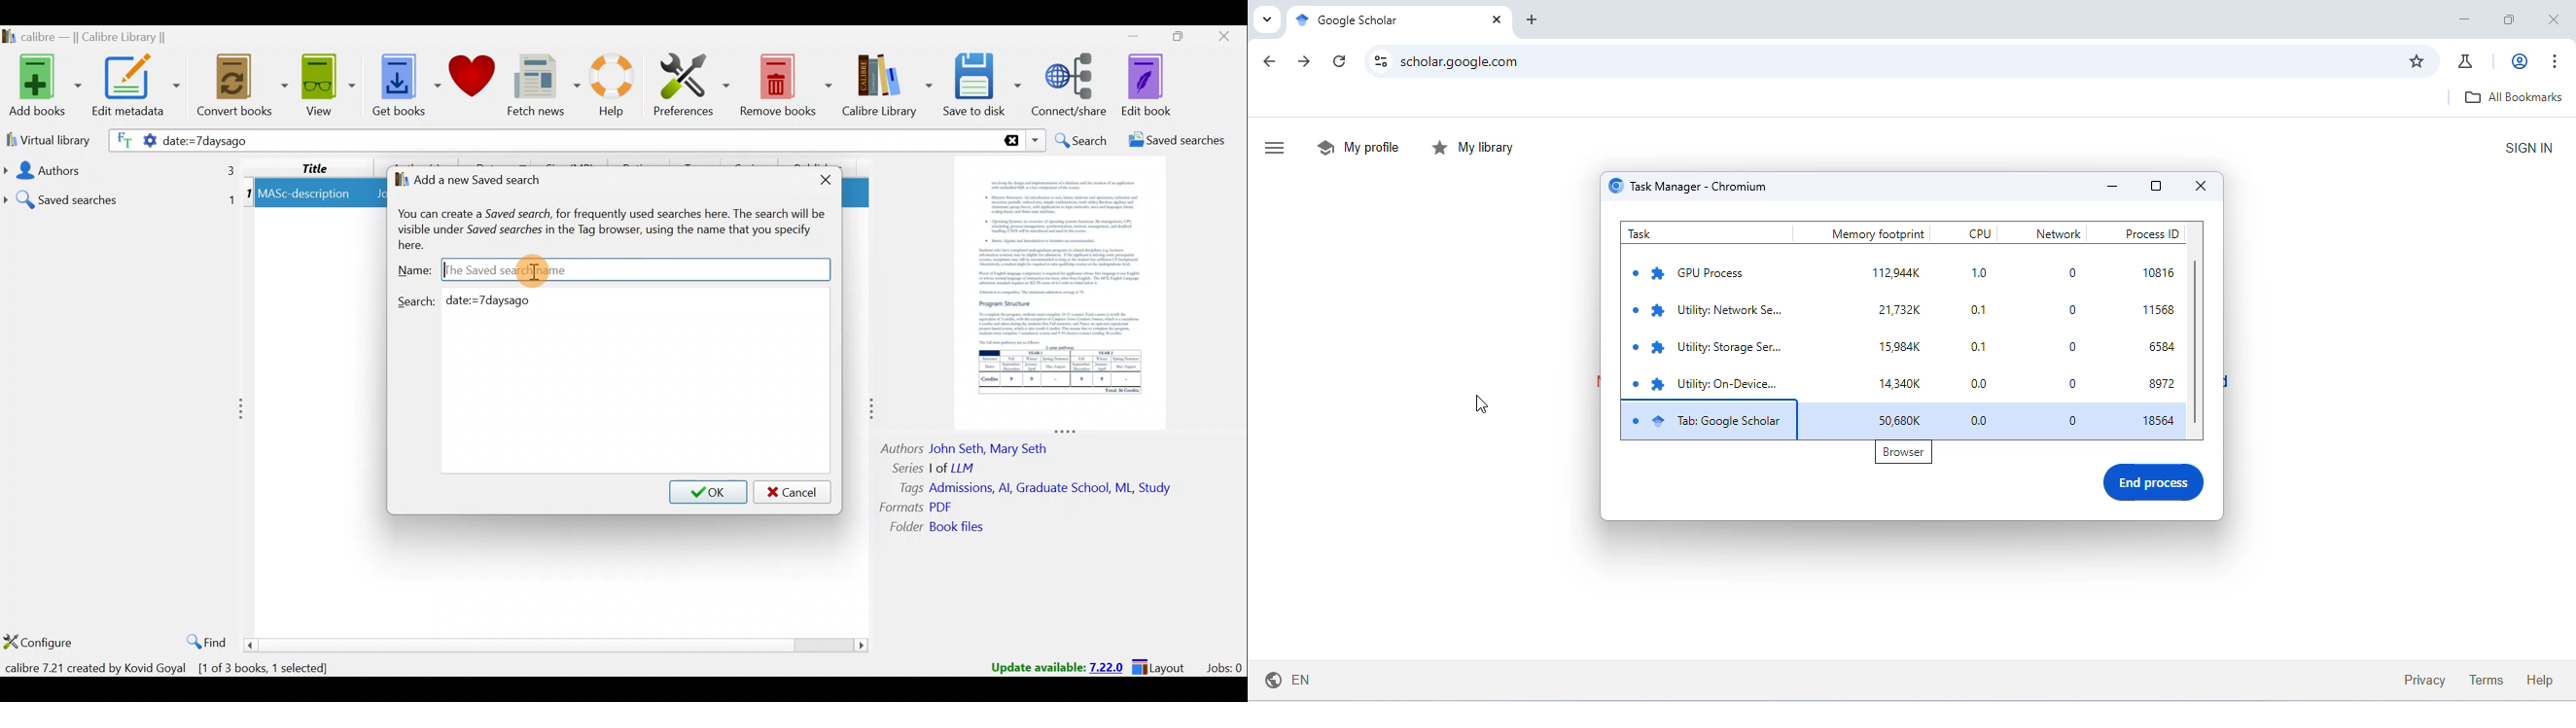  I want to click on 0, so click(2073, 310).